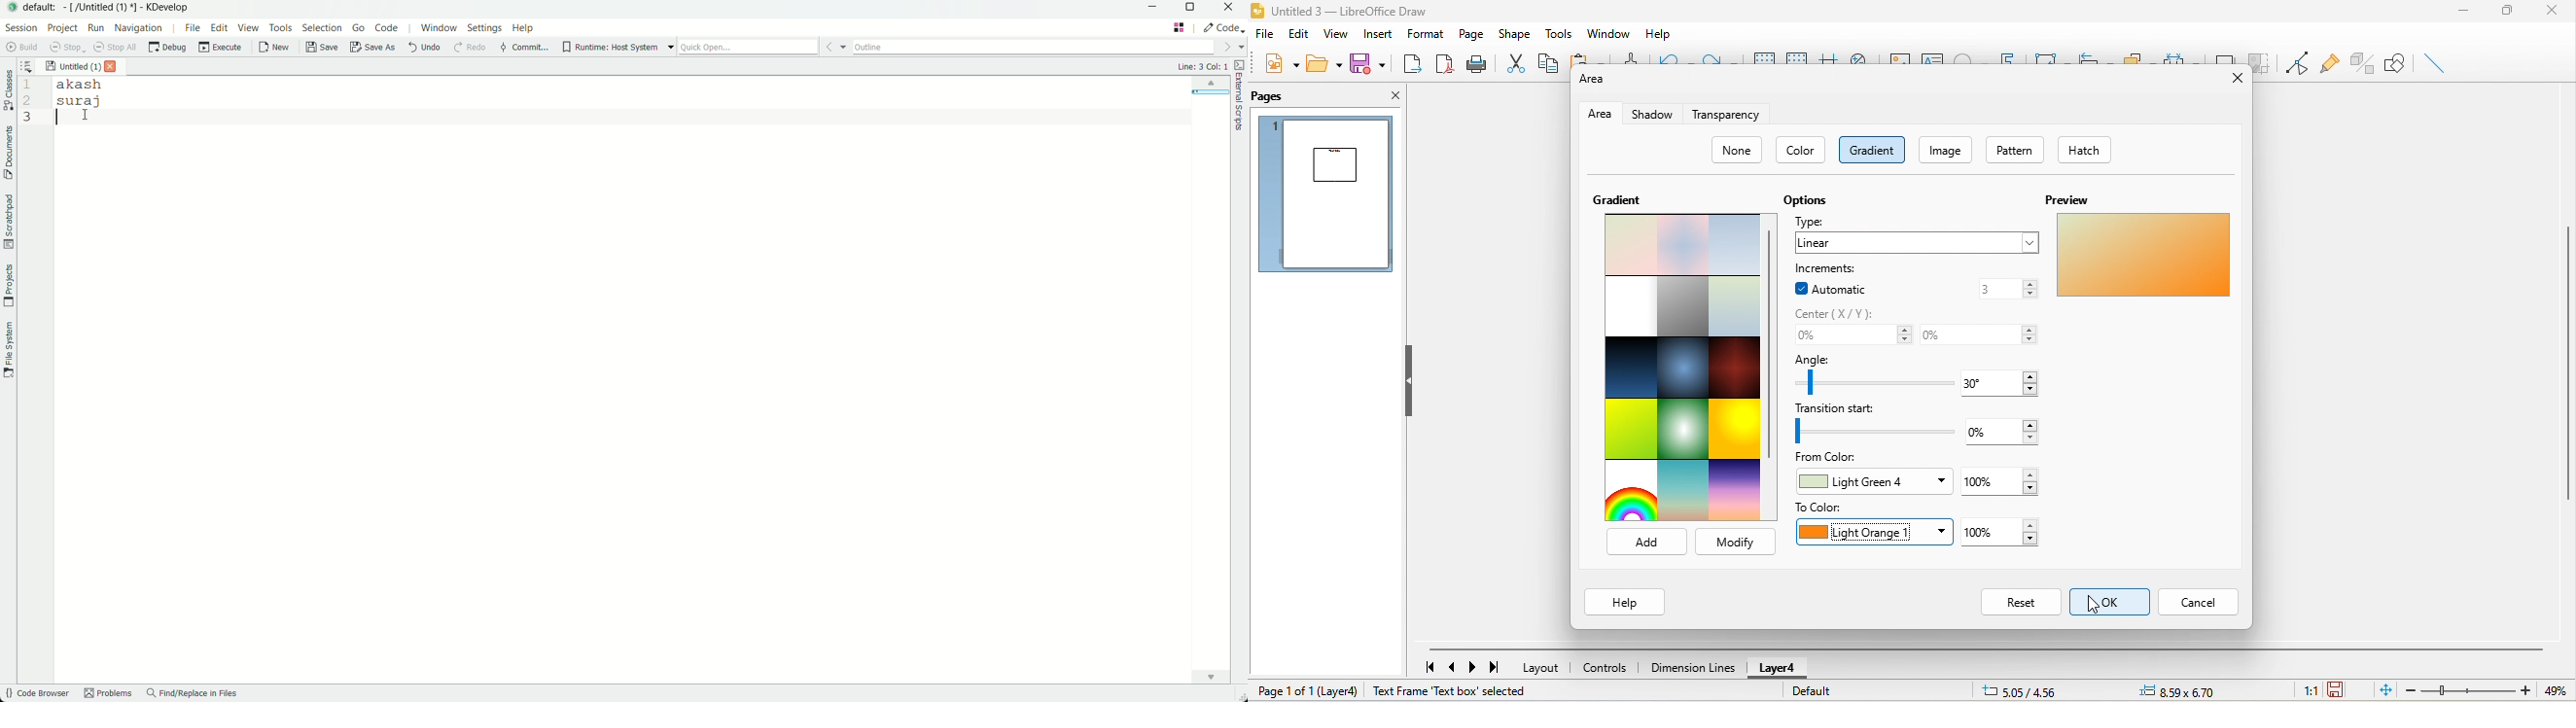 This screenshot has width=2576, height=728. I want to click on to color, so click(1822, 509).